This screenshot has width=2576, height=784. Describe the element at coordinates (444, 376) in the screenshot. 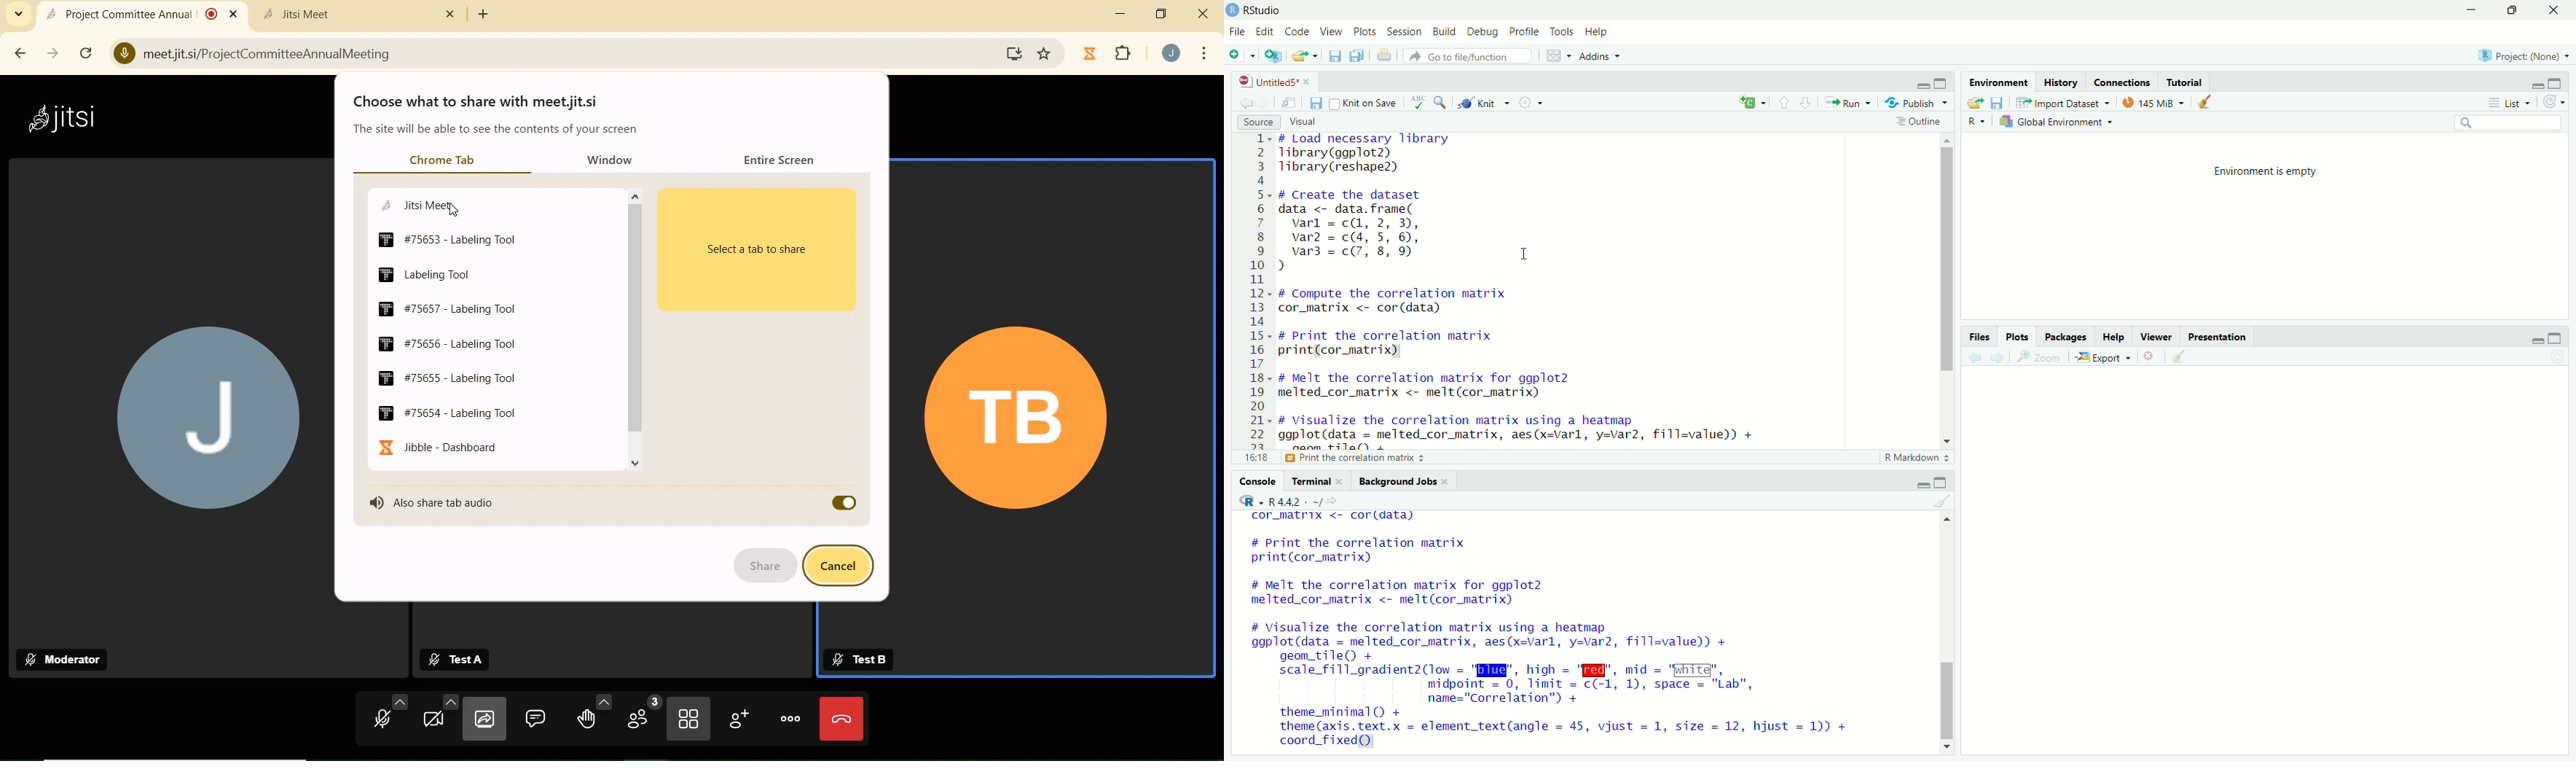

I see `#75655 - Labeling Tool` at that location.